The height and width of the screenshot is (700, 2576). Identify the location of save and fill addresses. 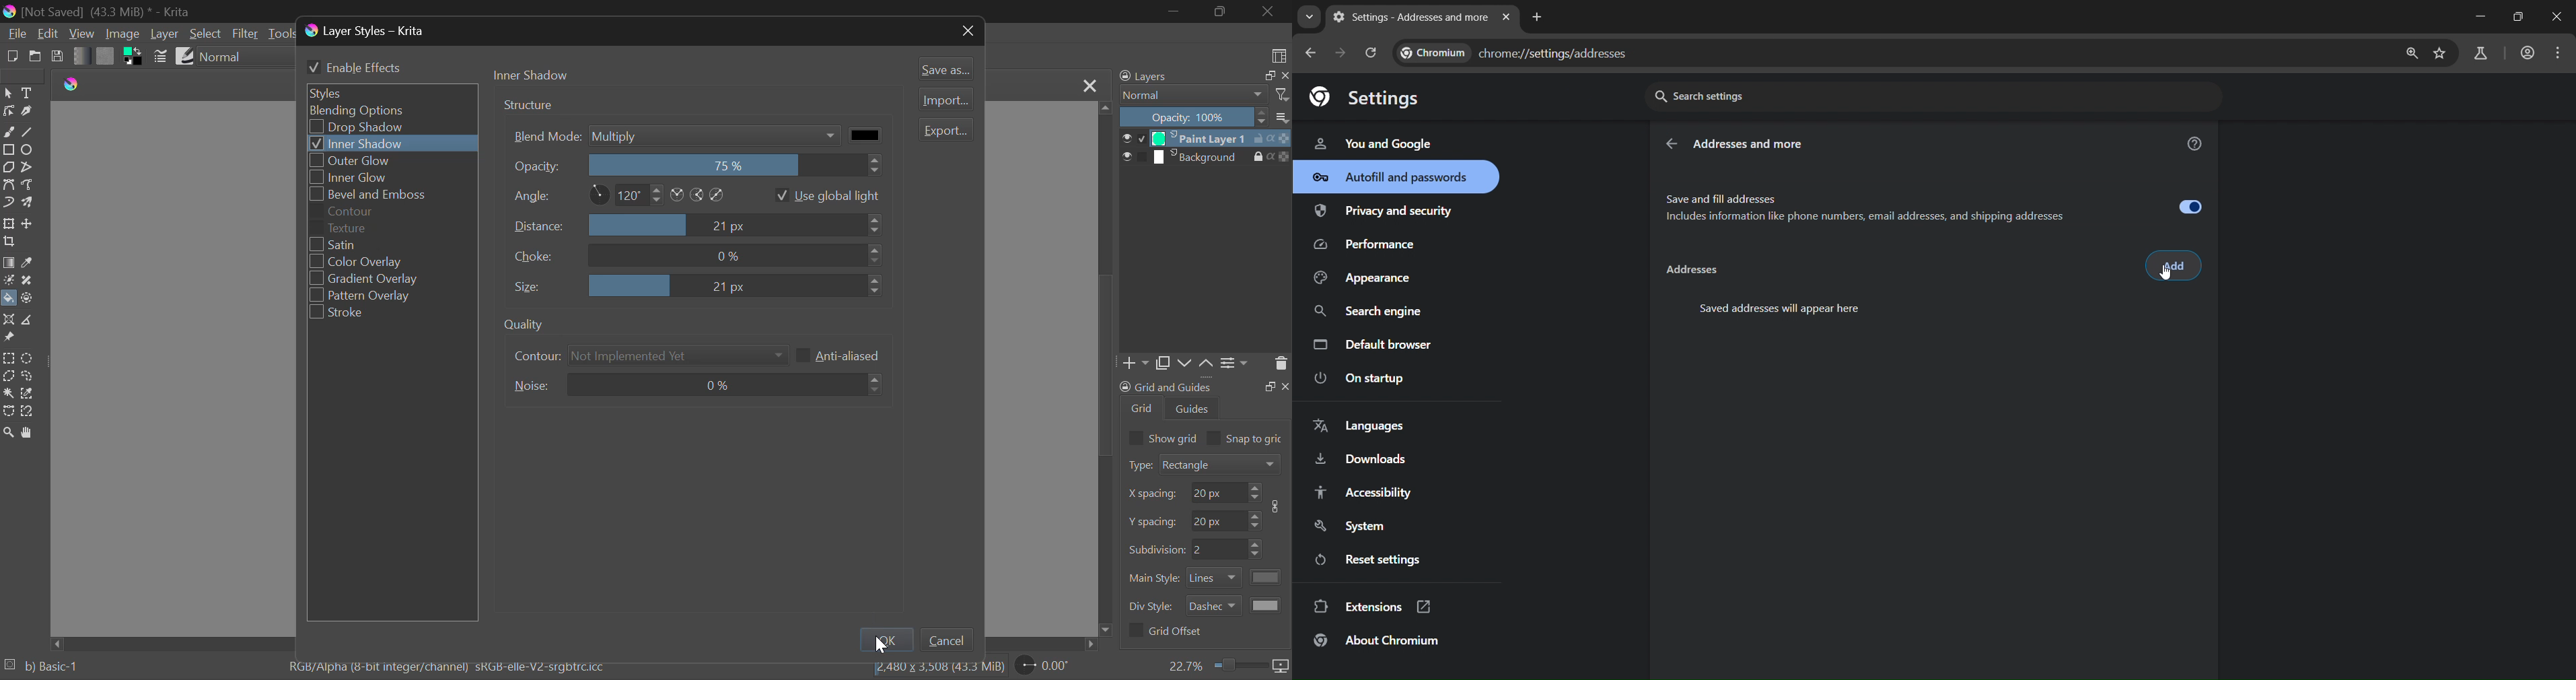
(1935, 205).